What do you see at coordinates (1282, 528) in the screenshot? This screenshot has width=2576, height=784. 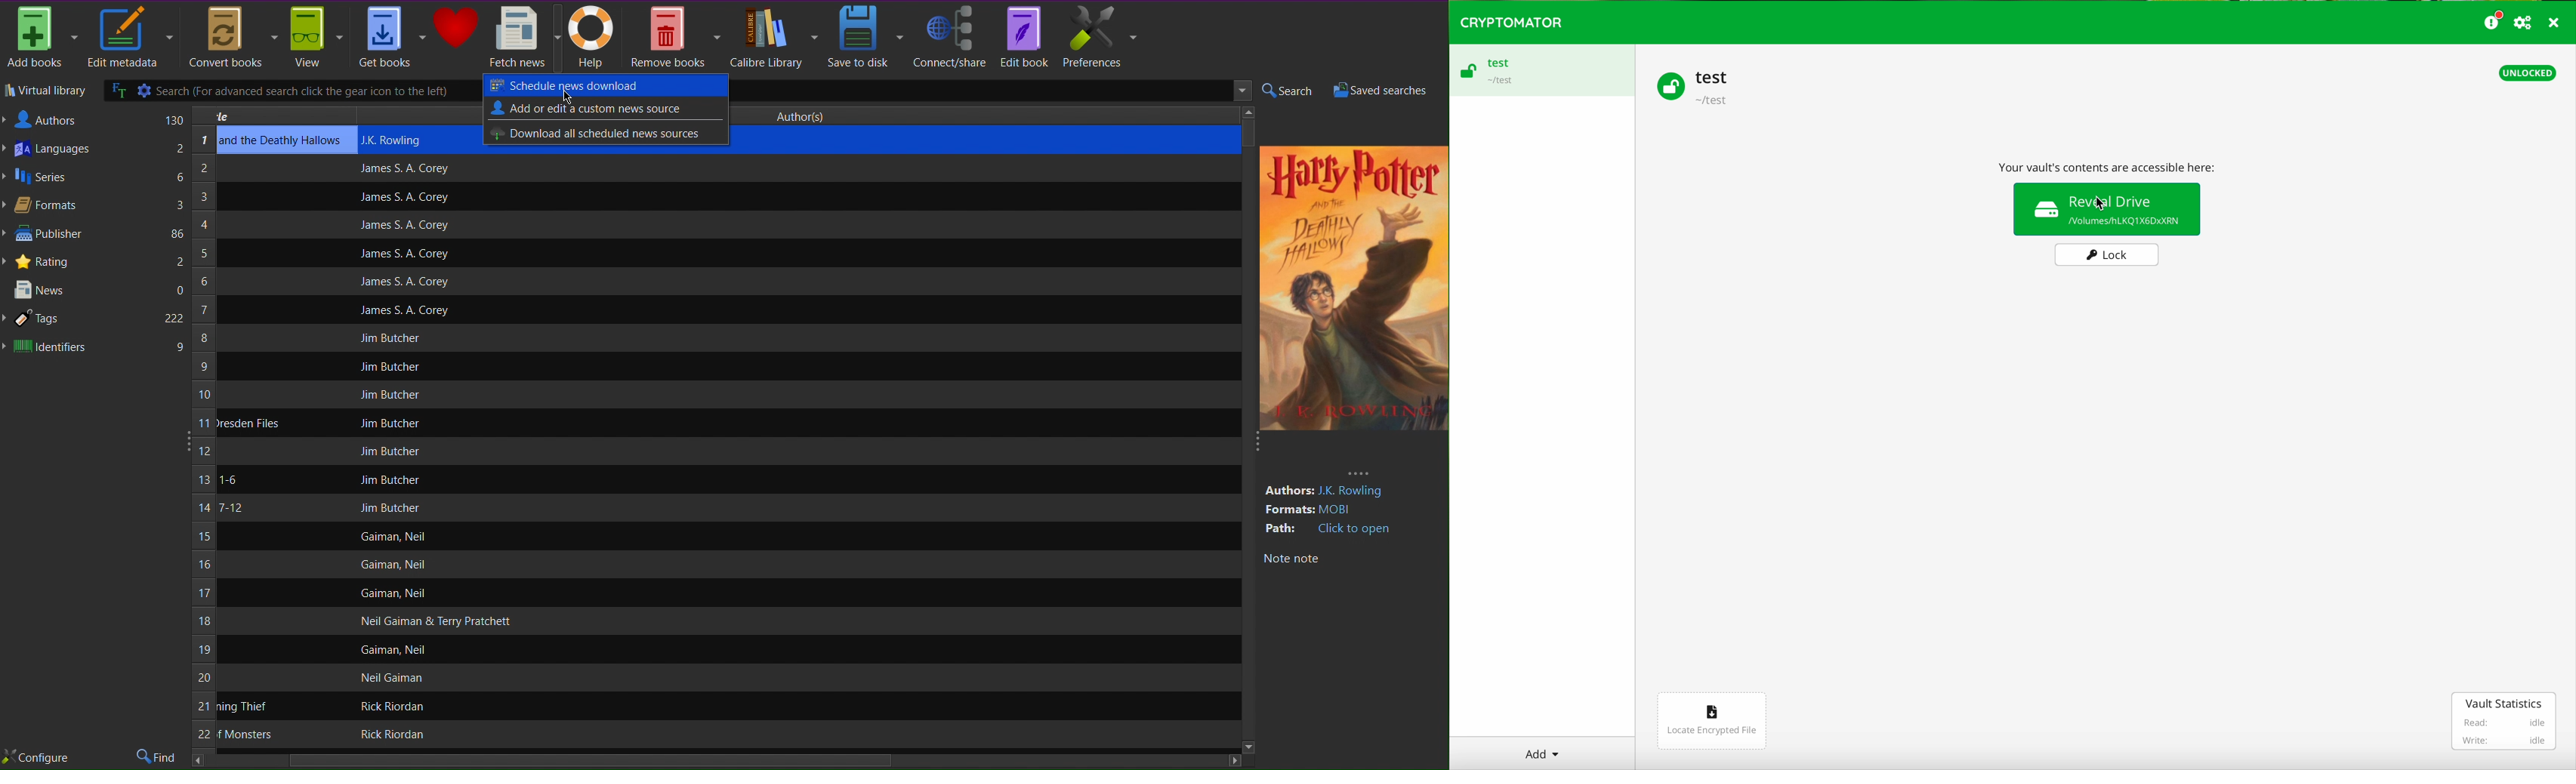 I see `Path:` at bounding box center [1282, 528].